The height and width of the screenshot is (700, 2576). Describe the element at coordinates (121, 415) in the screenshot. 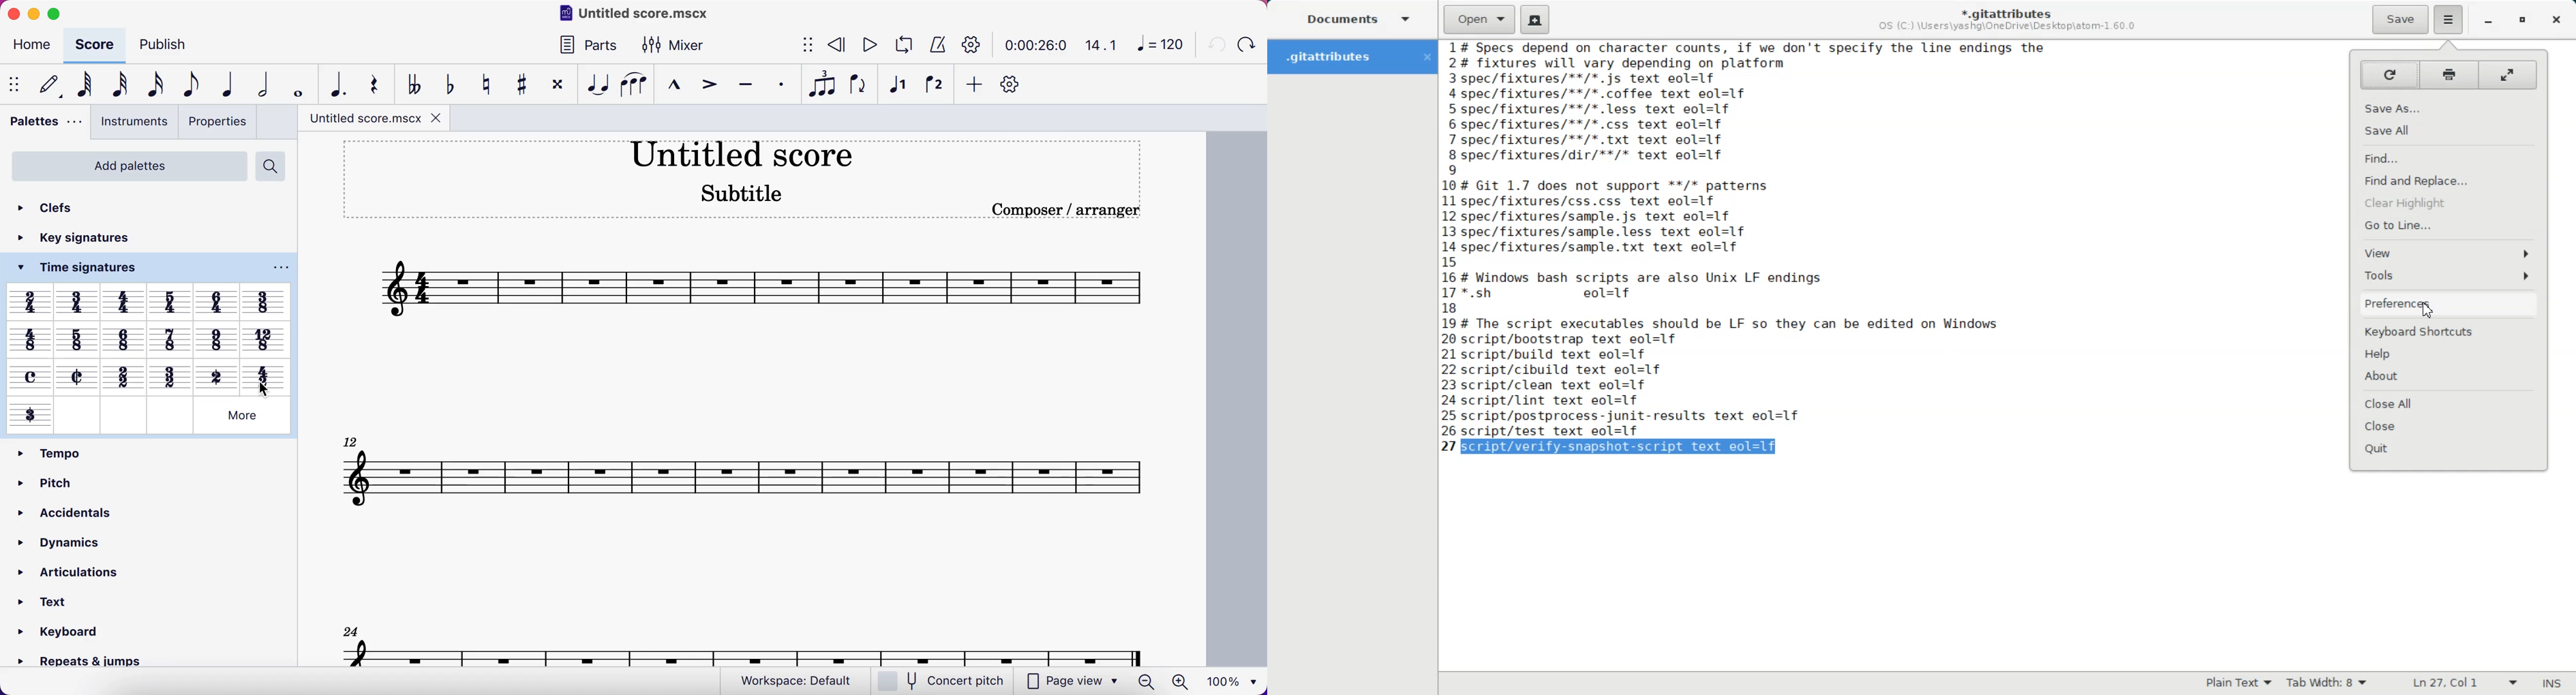

I see `` at that location.